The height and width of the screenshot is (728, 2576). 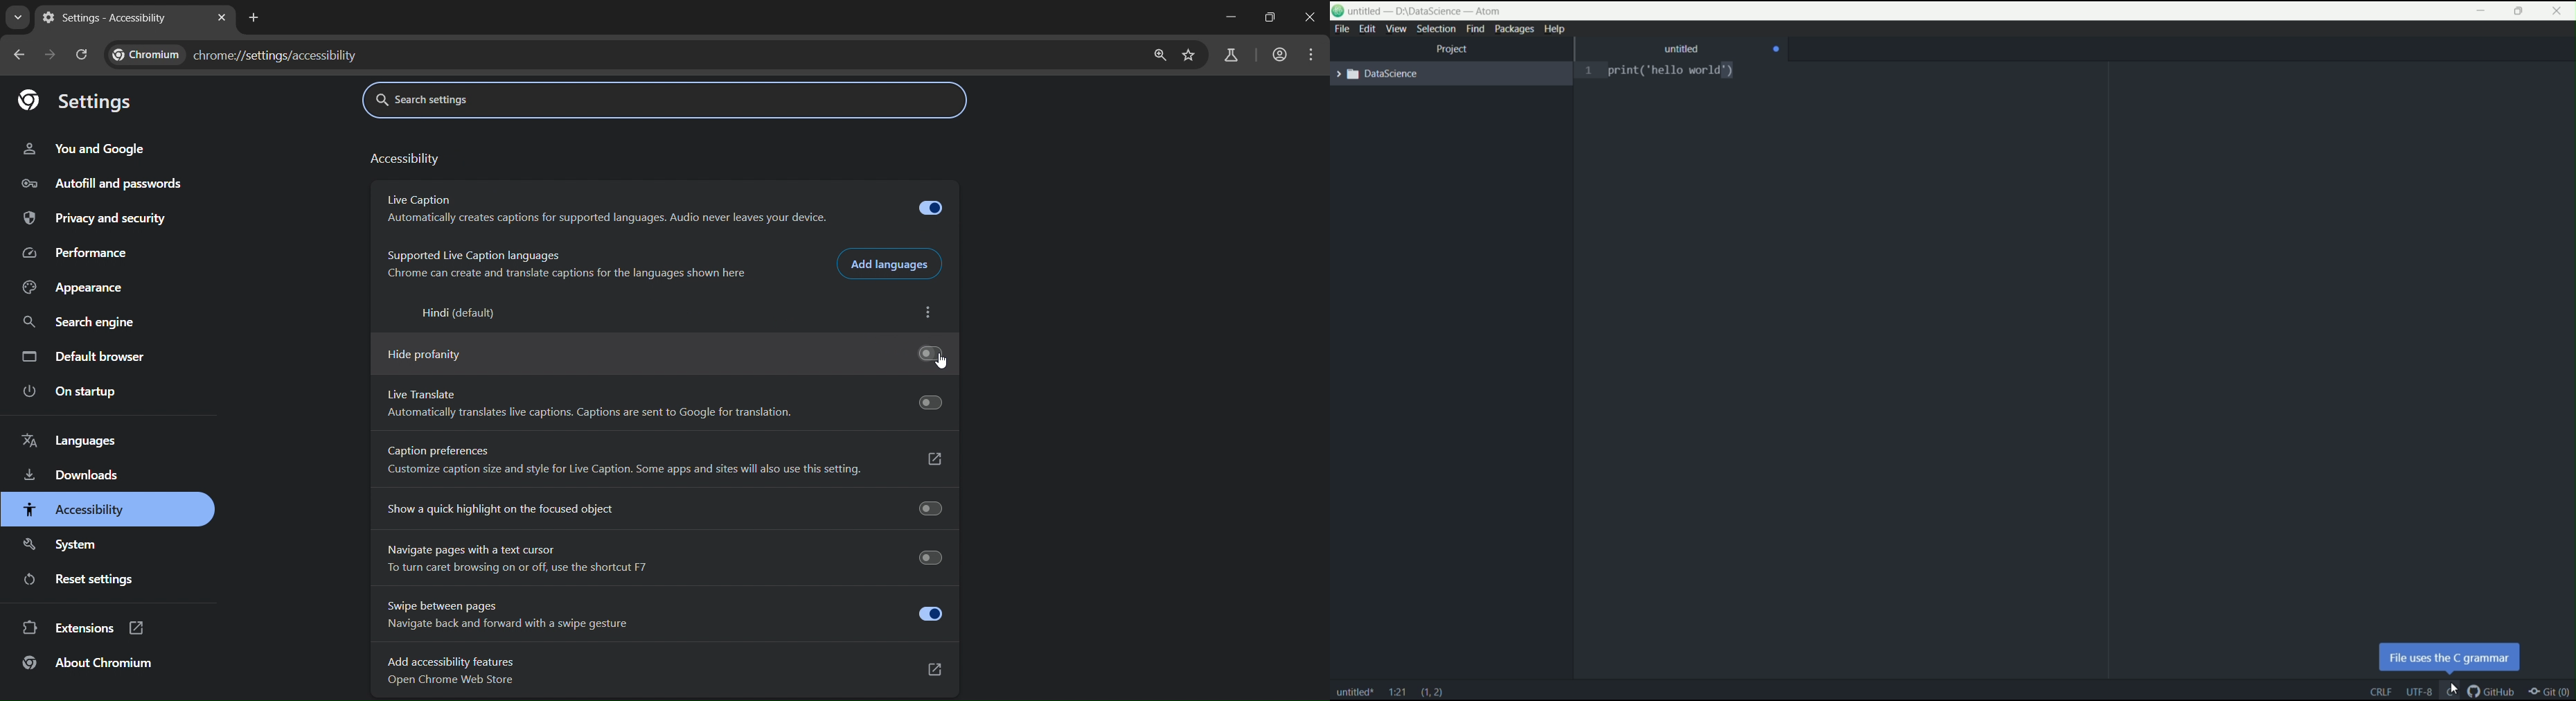 What do you see at coordinates (1280, 55) in the screenshot?
I see `accounts` at bounding box center [1280, 55].